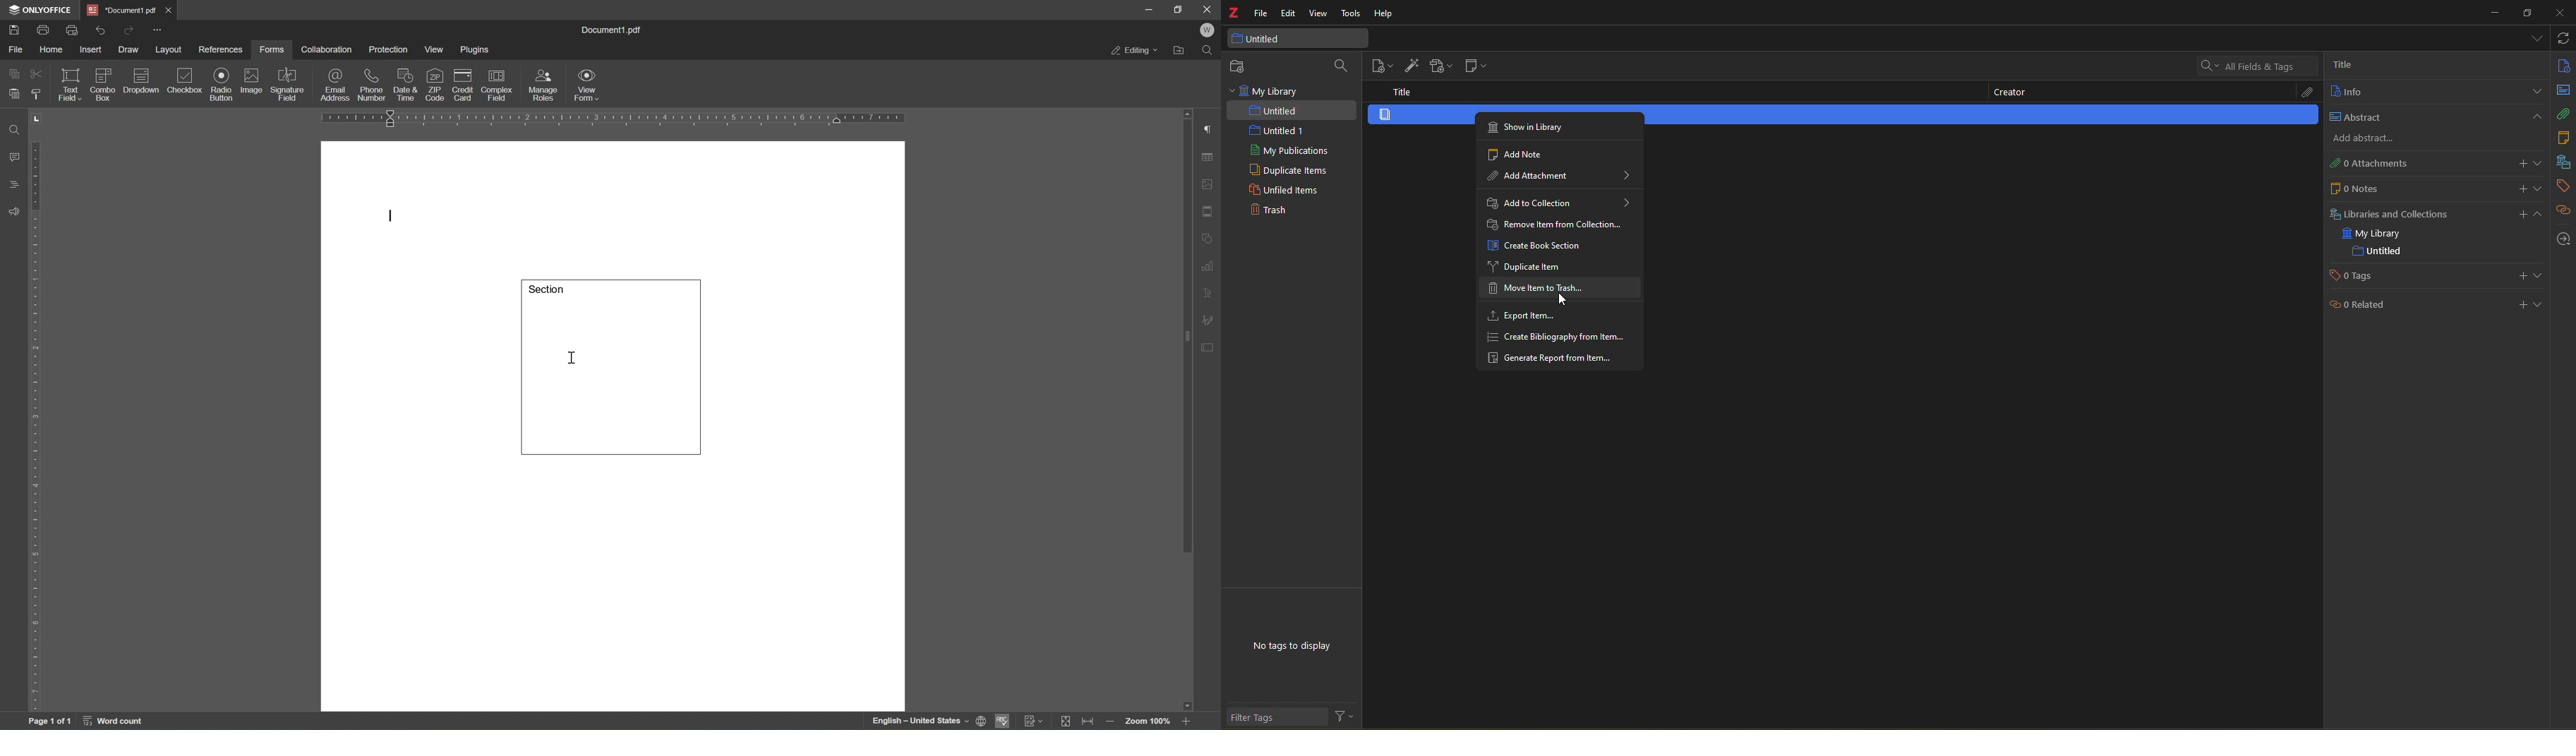 The width and height of the screenshot is (2576, 756). Describe the element at coordinates (2529, 213) in the screenshot. I see `add` at that location.